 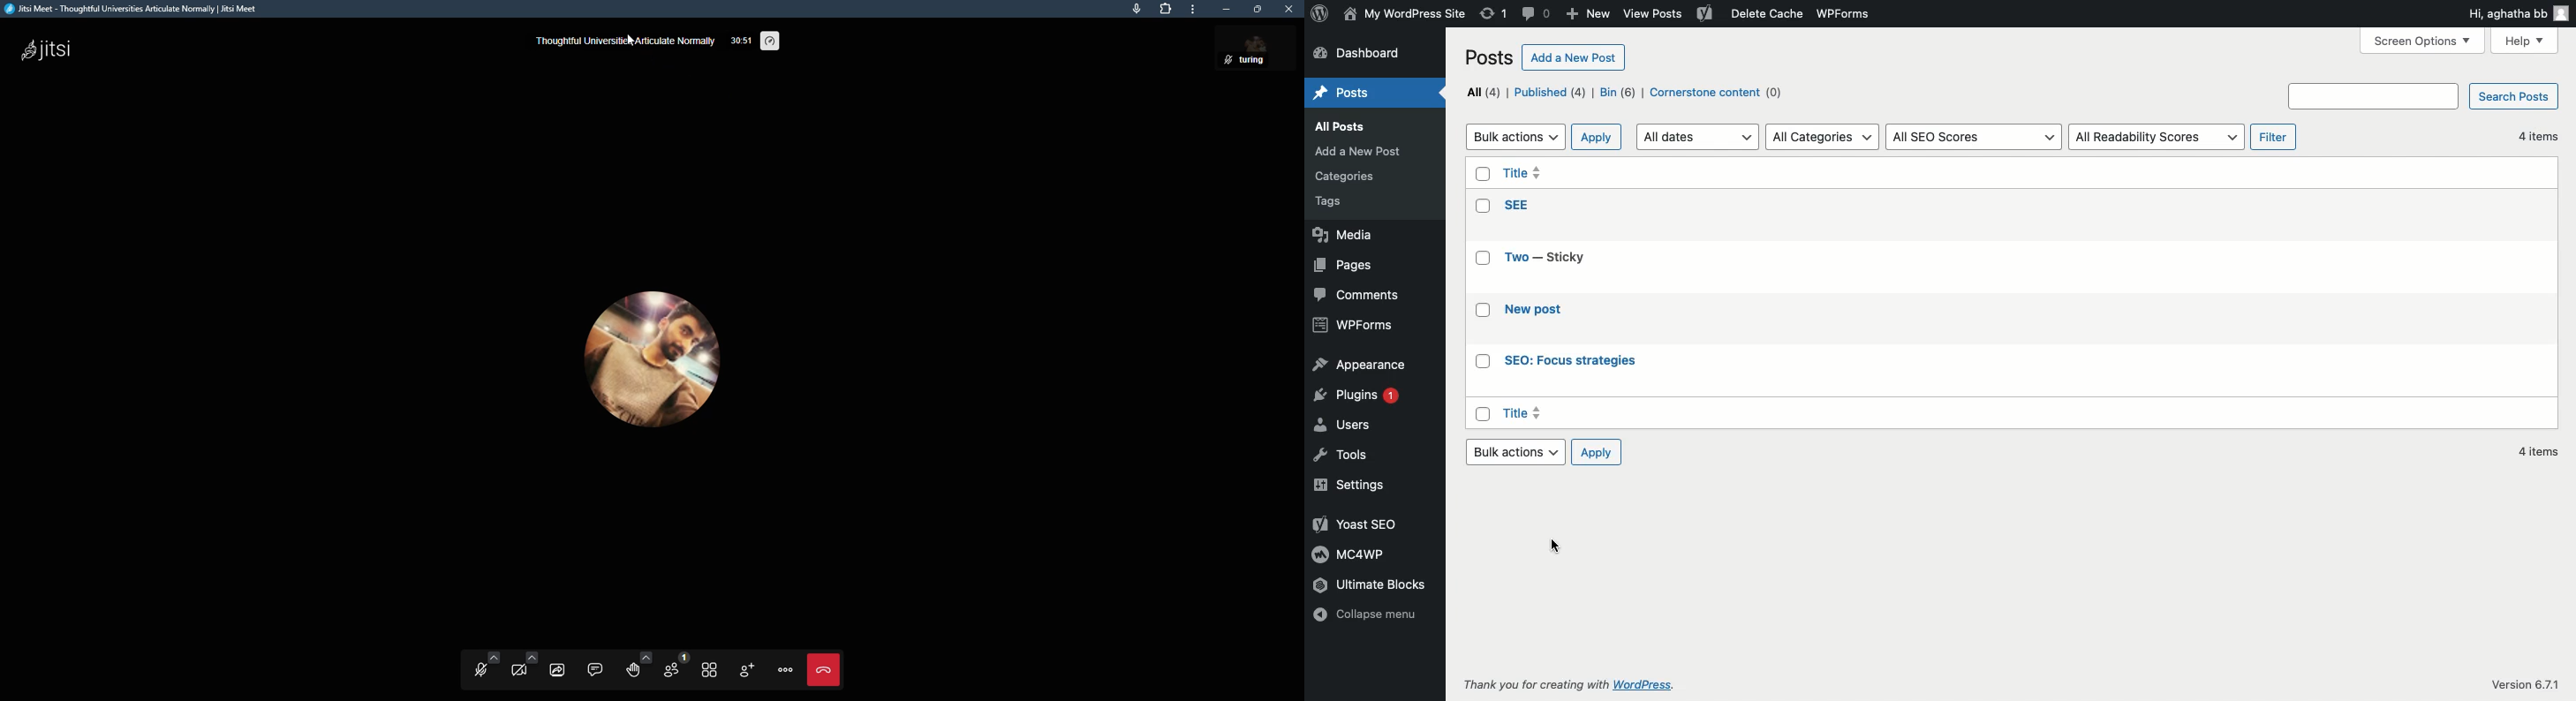 What do you see at coordinates (1362, 399) in the screenshot?
I see `Plugins` at bounding box center [1362, 399].